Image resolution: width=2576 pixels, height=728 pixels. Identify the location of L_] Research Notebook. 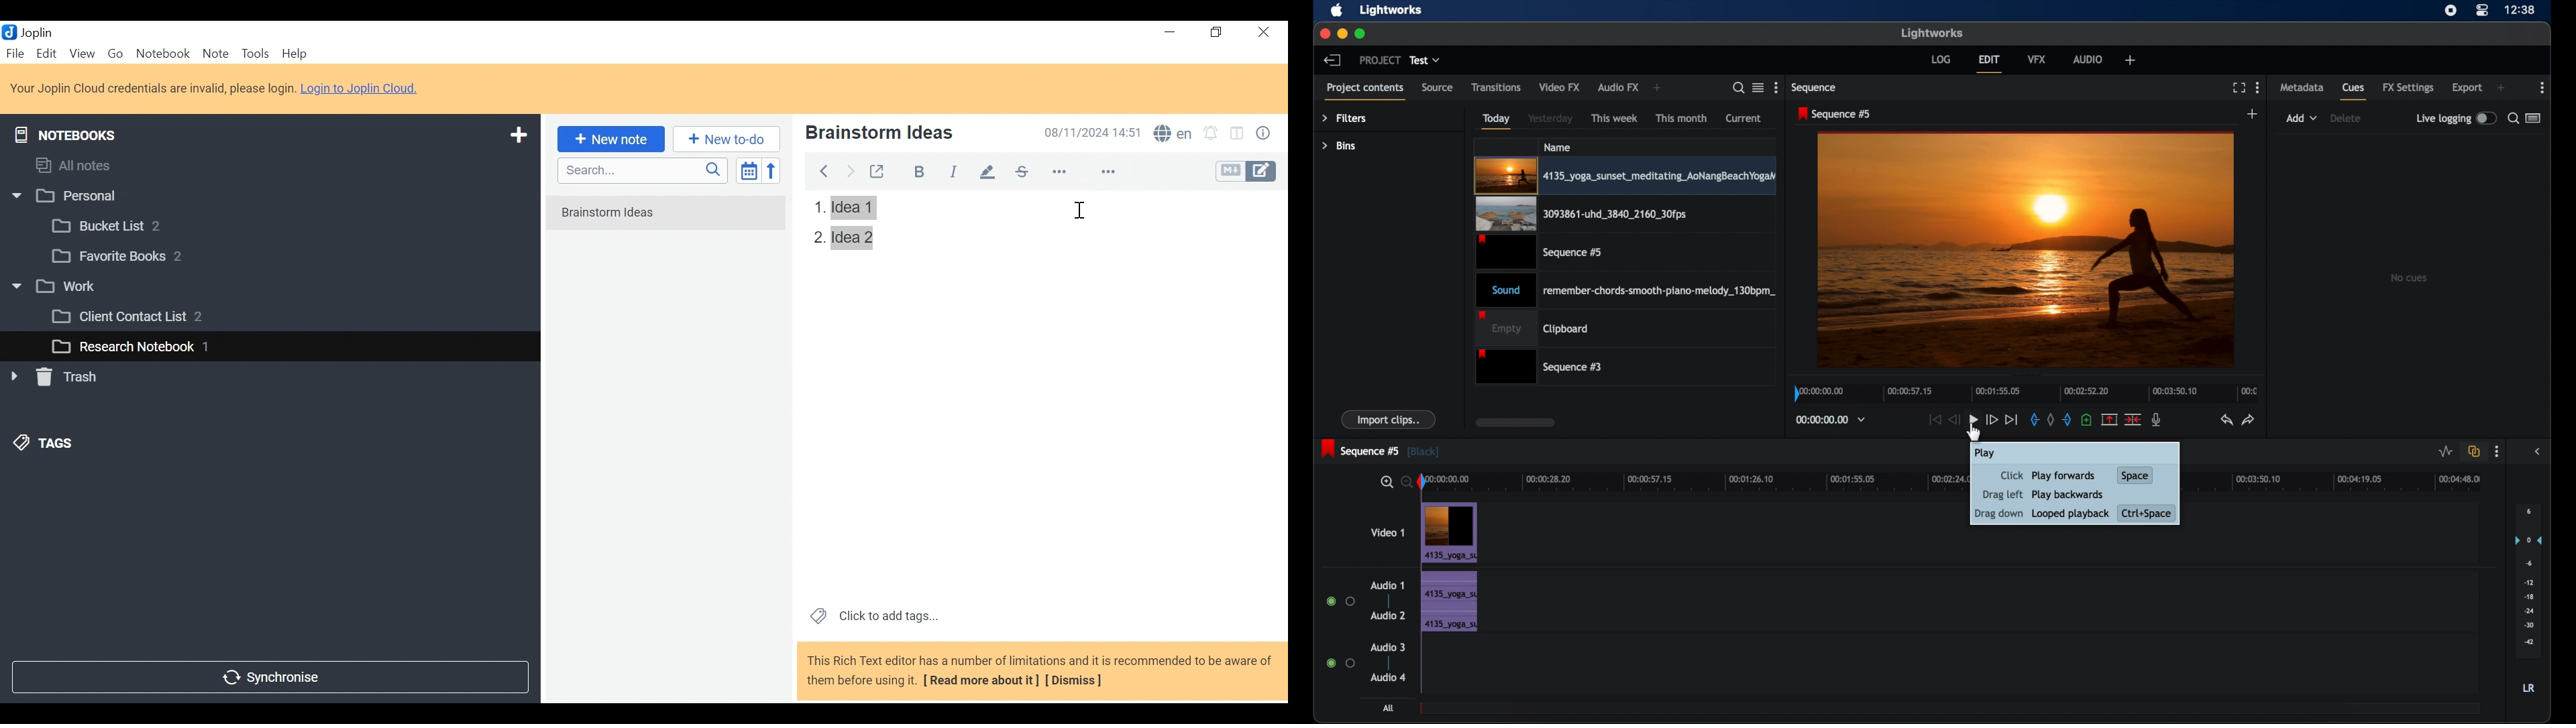
(122, 347).